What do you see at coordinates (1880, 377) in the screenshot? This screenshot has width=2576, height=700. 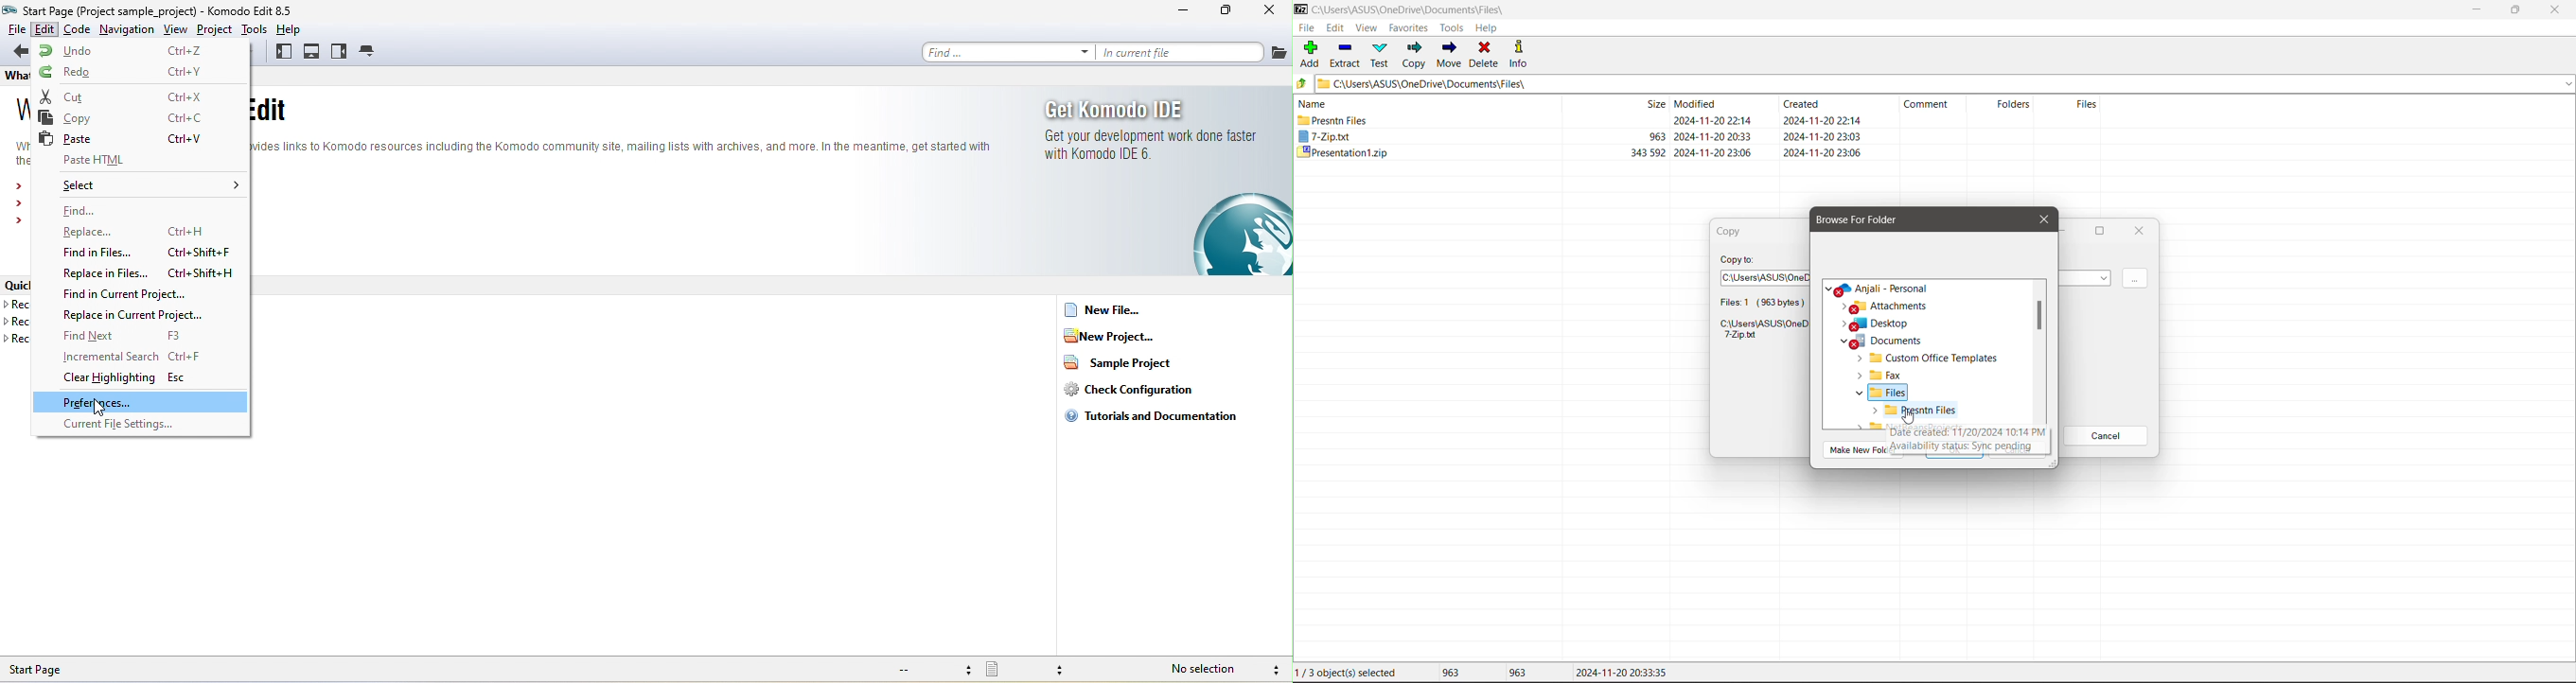 I see `Fax` at bounding box center [1880, 377].